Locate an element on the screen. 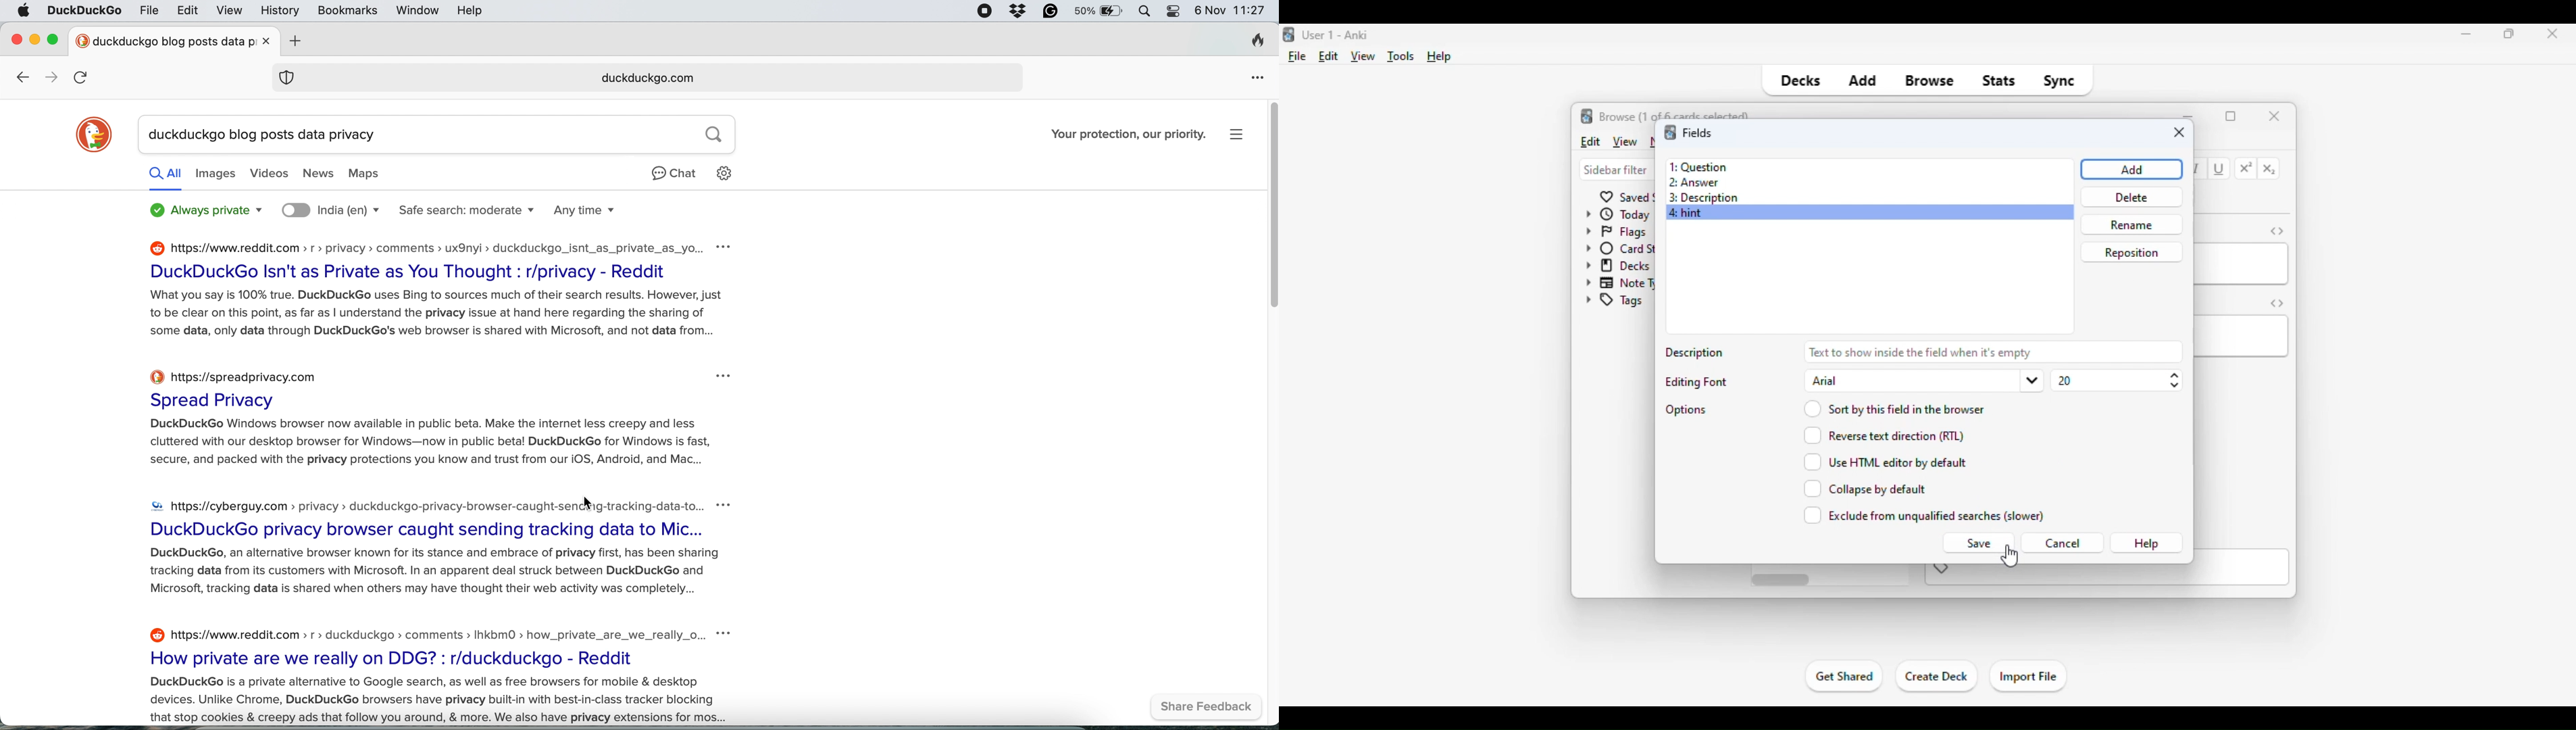 The height and width of the screenshot is (756, 2576). DuckDuckGo is a private alternative to Google search, ... is located at coordinates (431, 702).